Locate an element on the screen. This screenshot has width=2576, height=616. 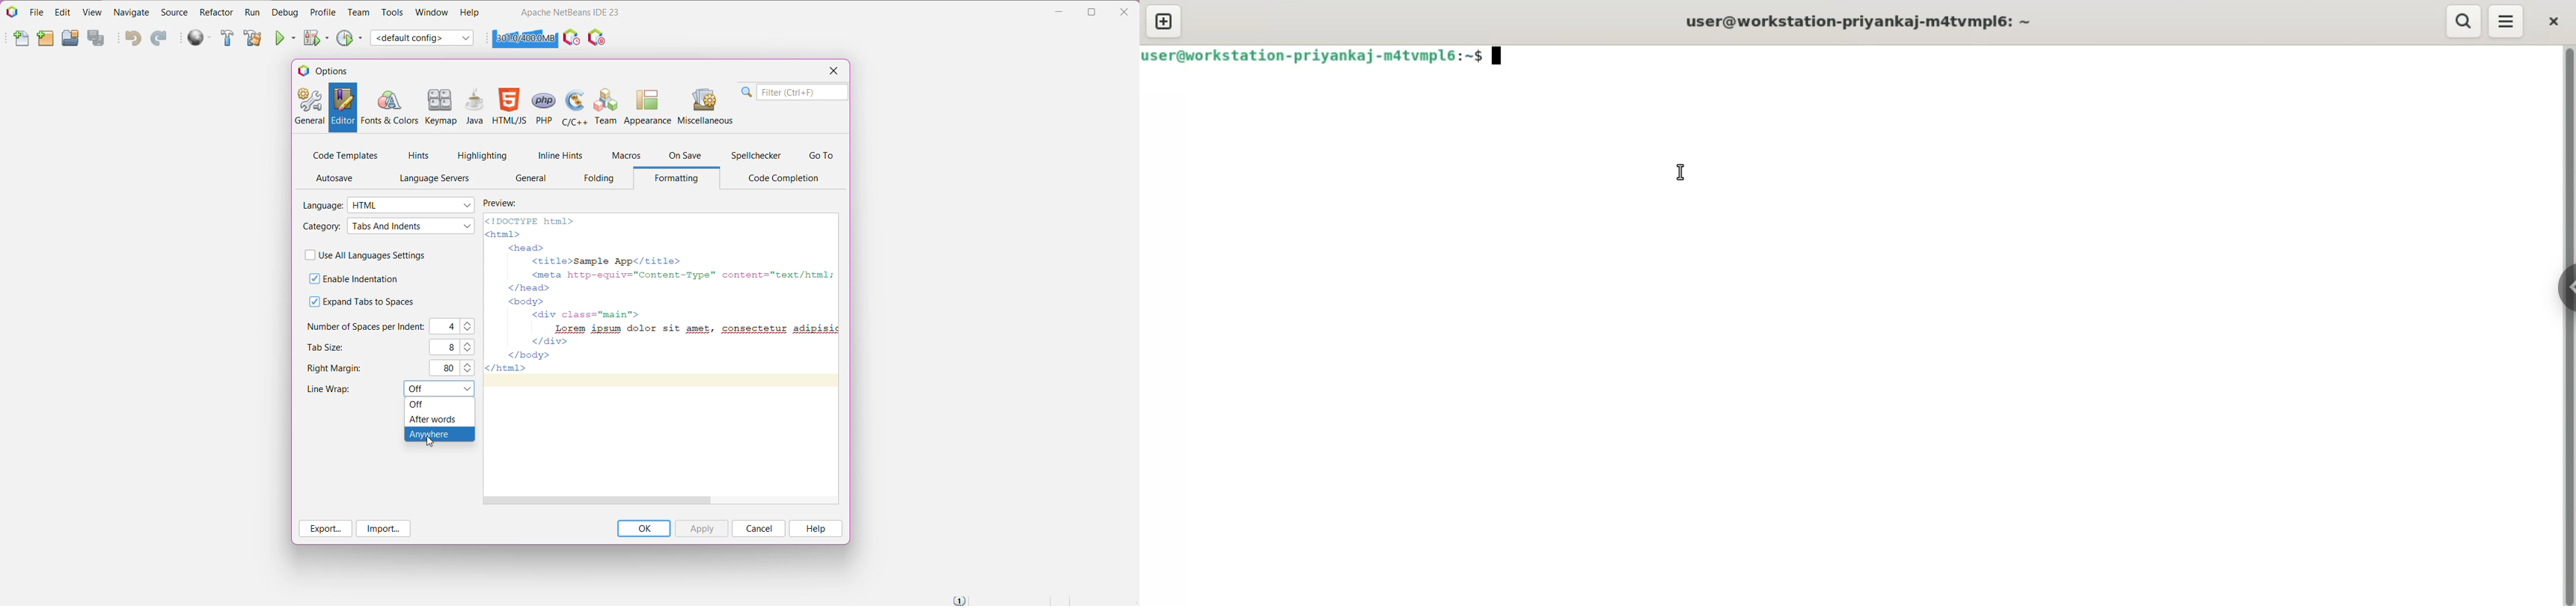
<div class="main"> is located at coordinates (586, 315).